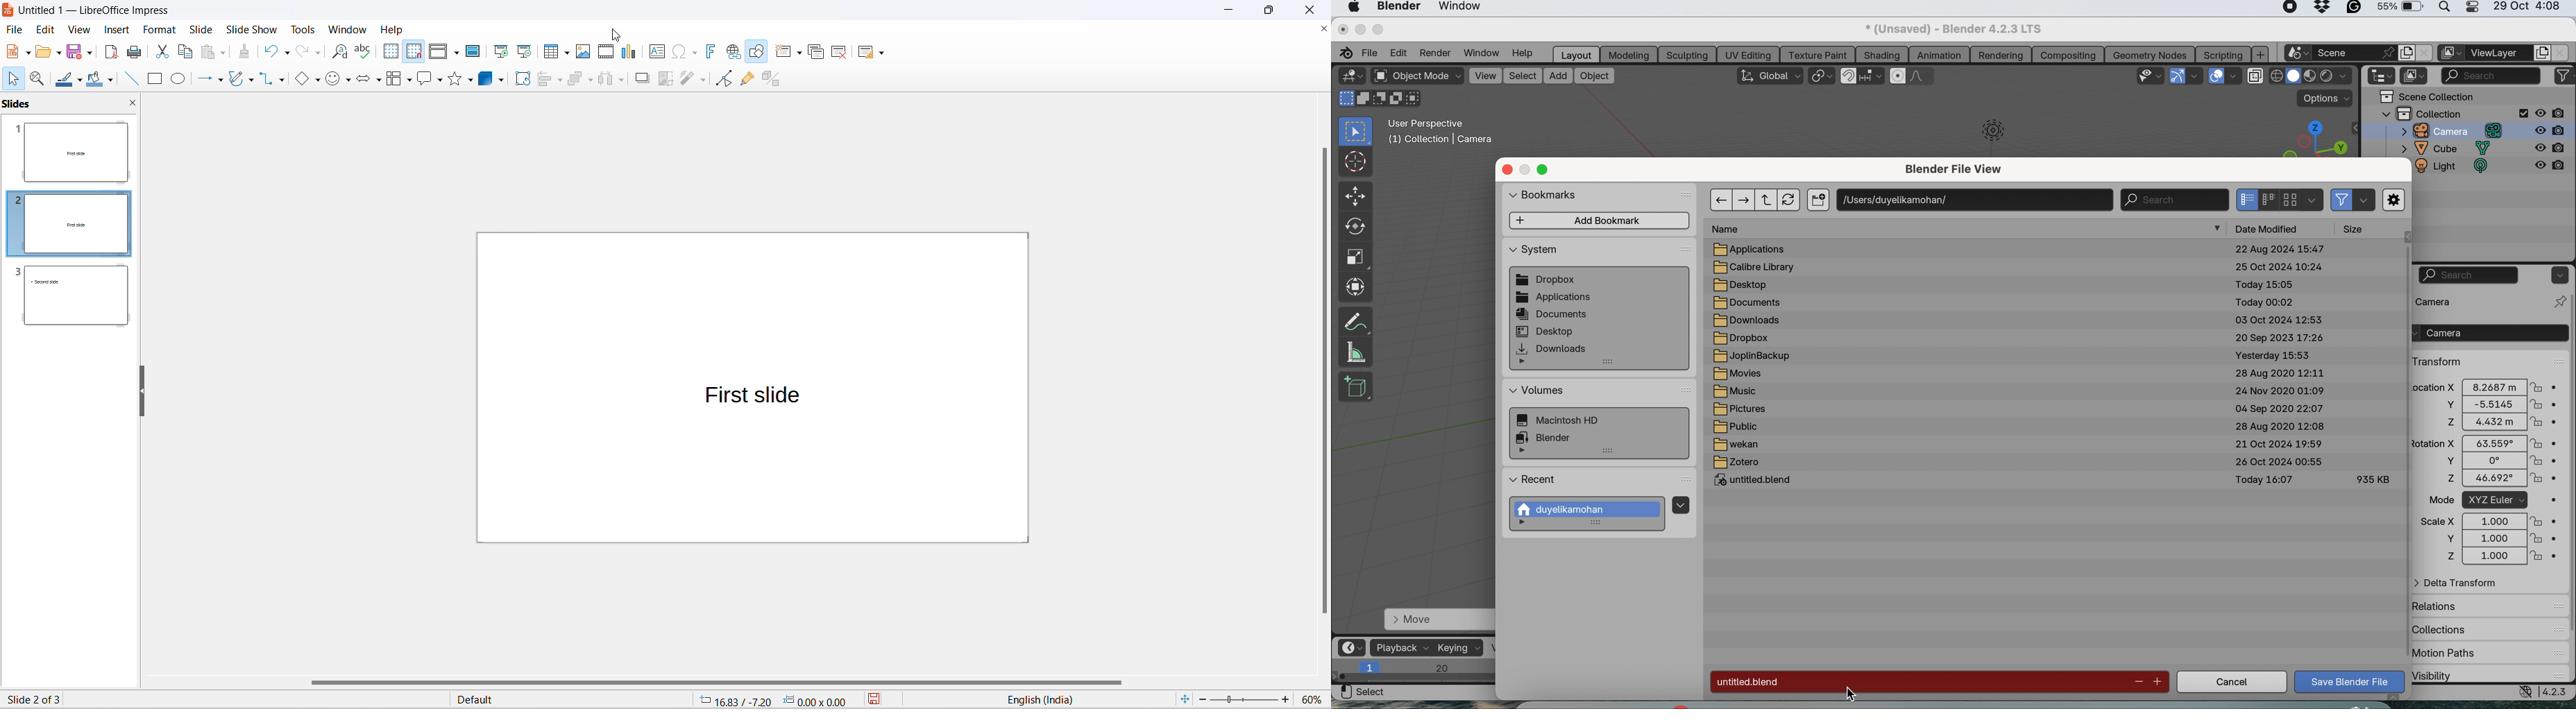  What do you see at coordinates (1203, 698) in the screenshot?
I see `decrease zoom` at bounding box center [1203, 698].